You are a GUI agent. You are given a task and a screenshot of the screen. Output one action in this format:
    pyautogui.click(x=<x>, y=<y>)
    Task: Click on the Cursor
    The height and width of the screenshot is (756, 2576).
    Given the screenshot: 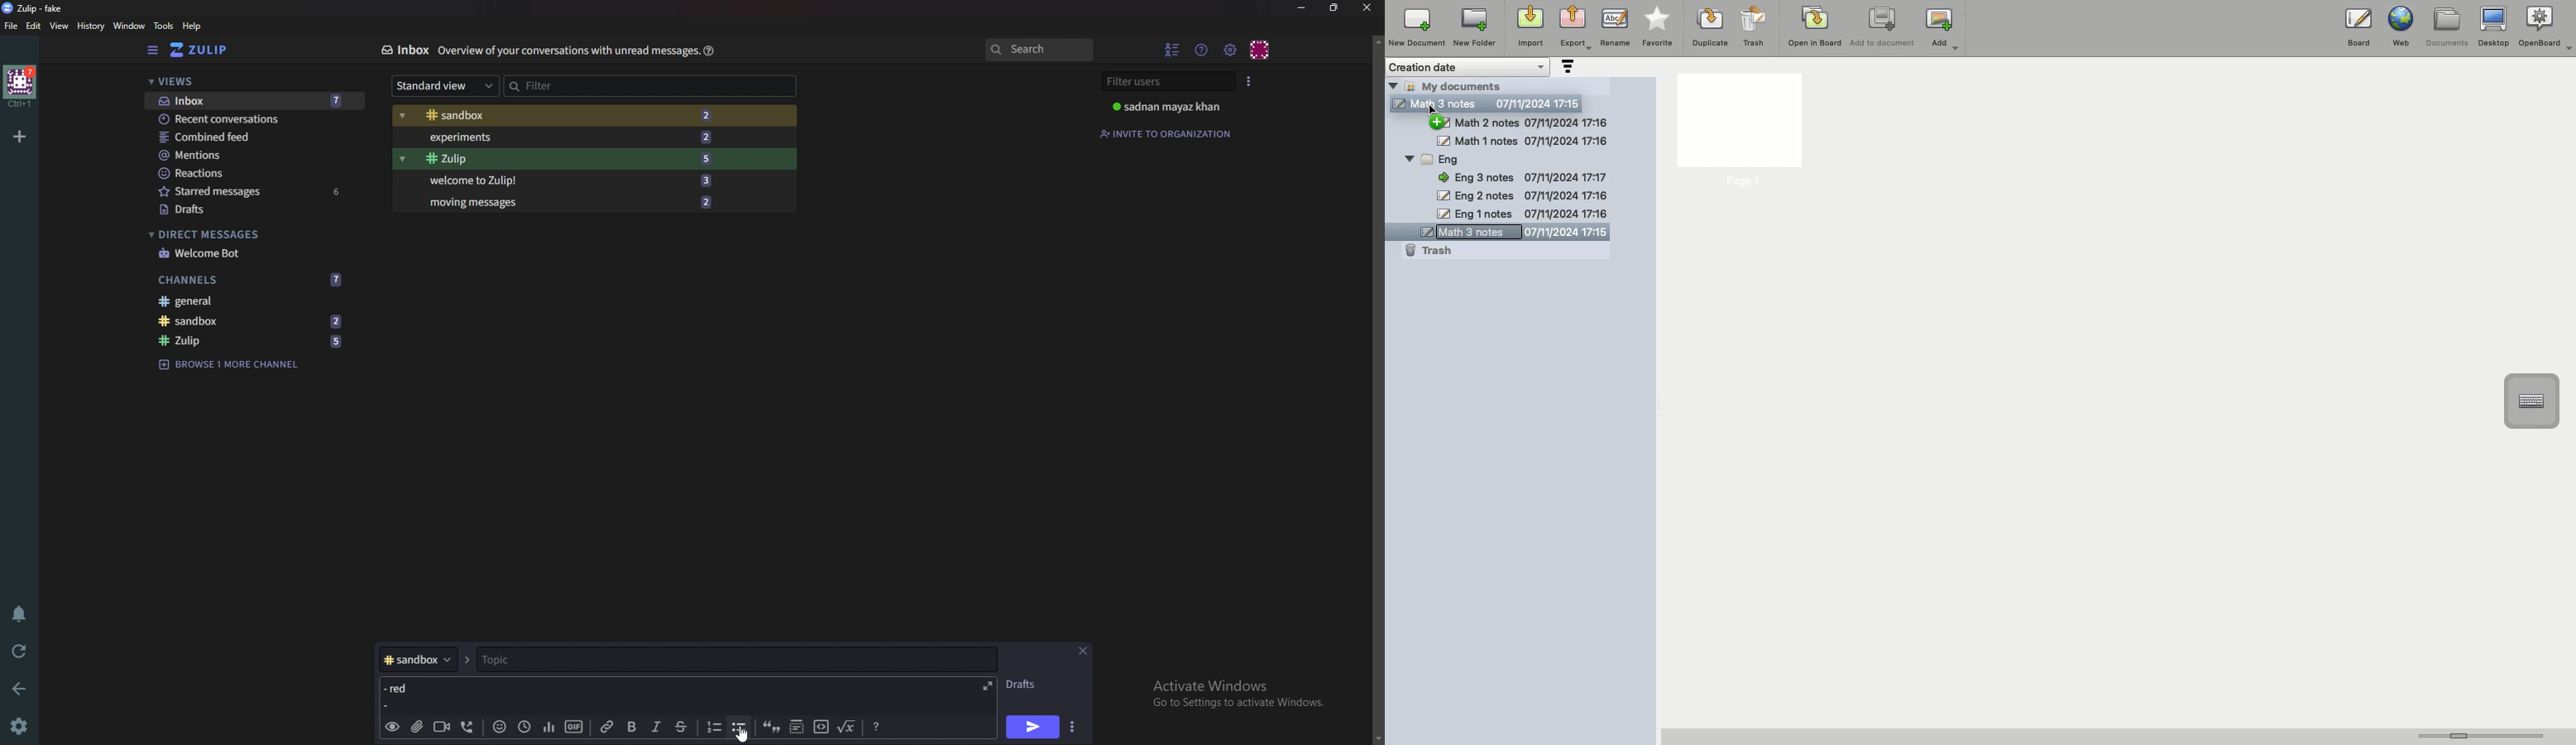 What is the action you would take?
    pyautogui.click(x=746, y=733)
    